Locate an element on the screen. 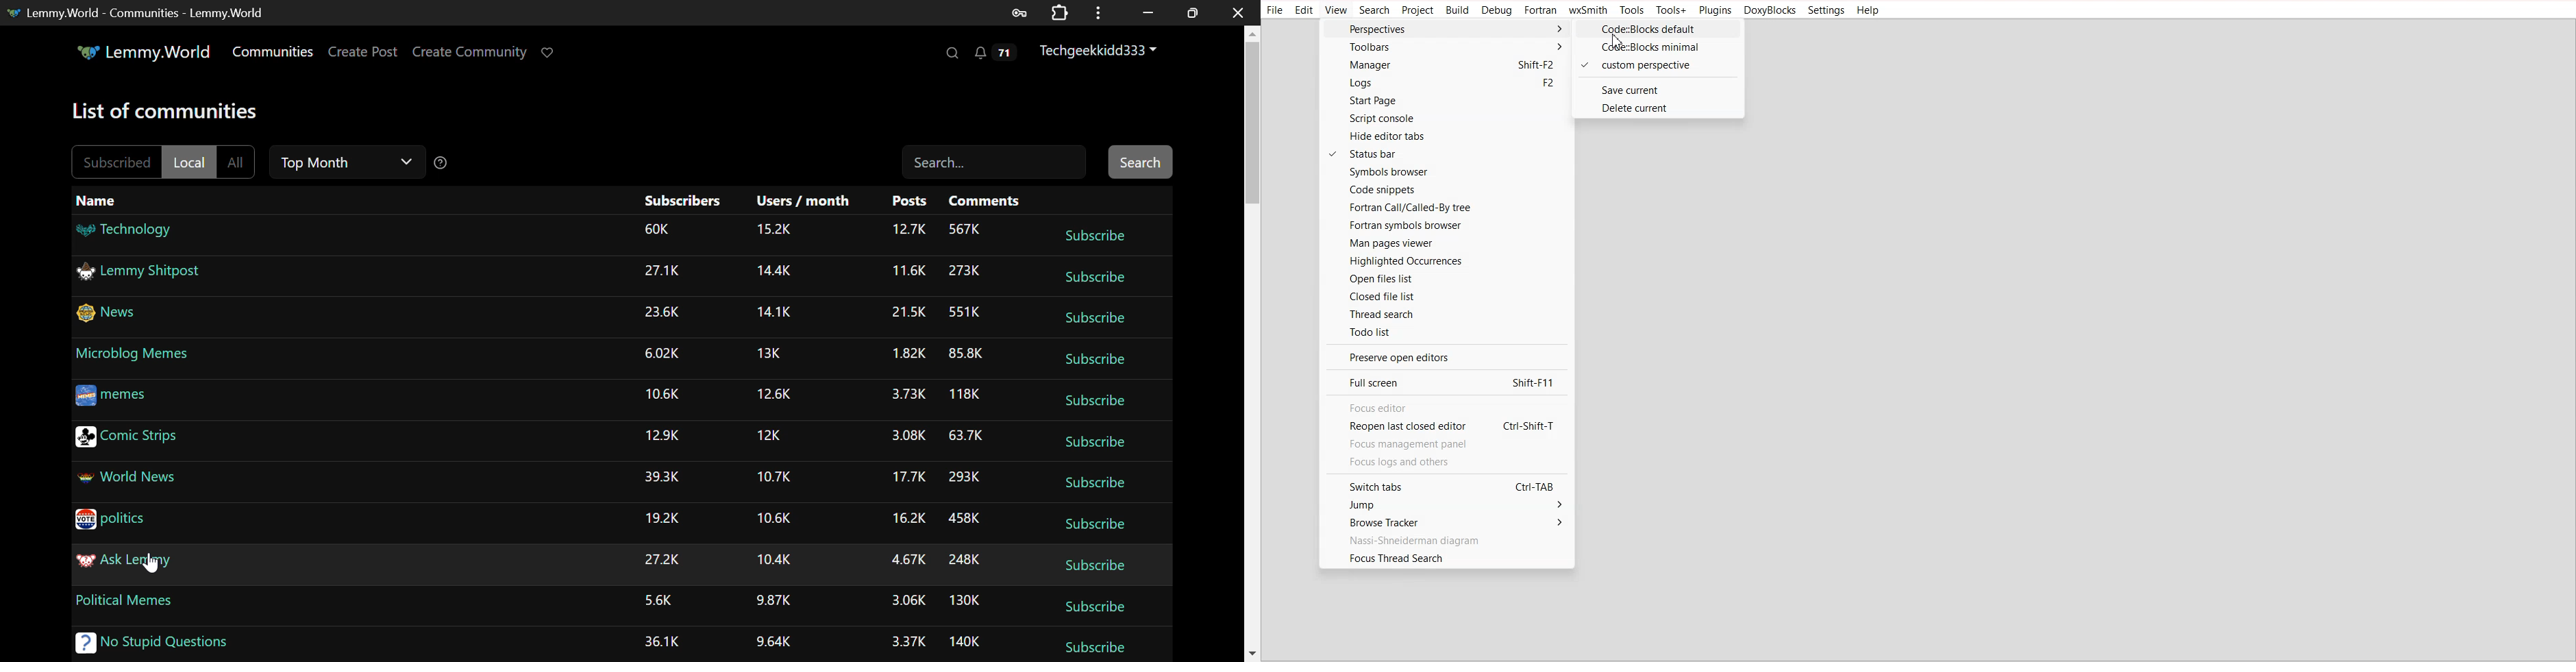 Image resolution: width=2576 pixels, height=672 pixels. Todo list is located at coordinates (1448, 332).